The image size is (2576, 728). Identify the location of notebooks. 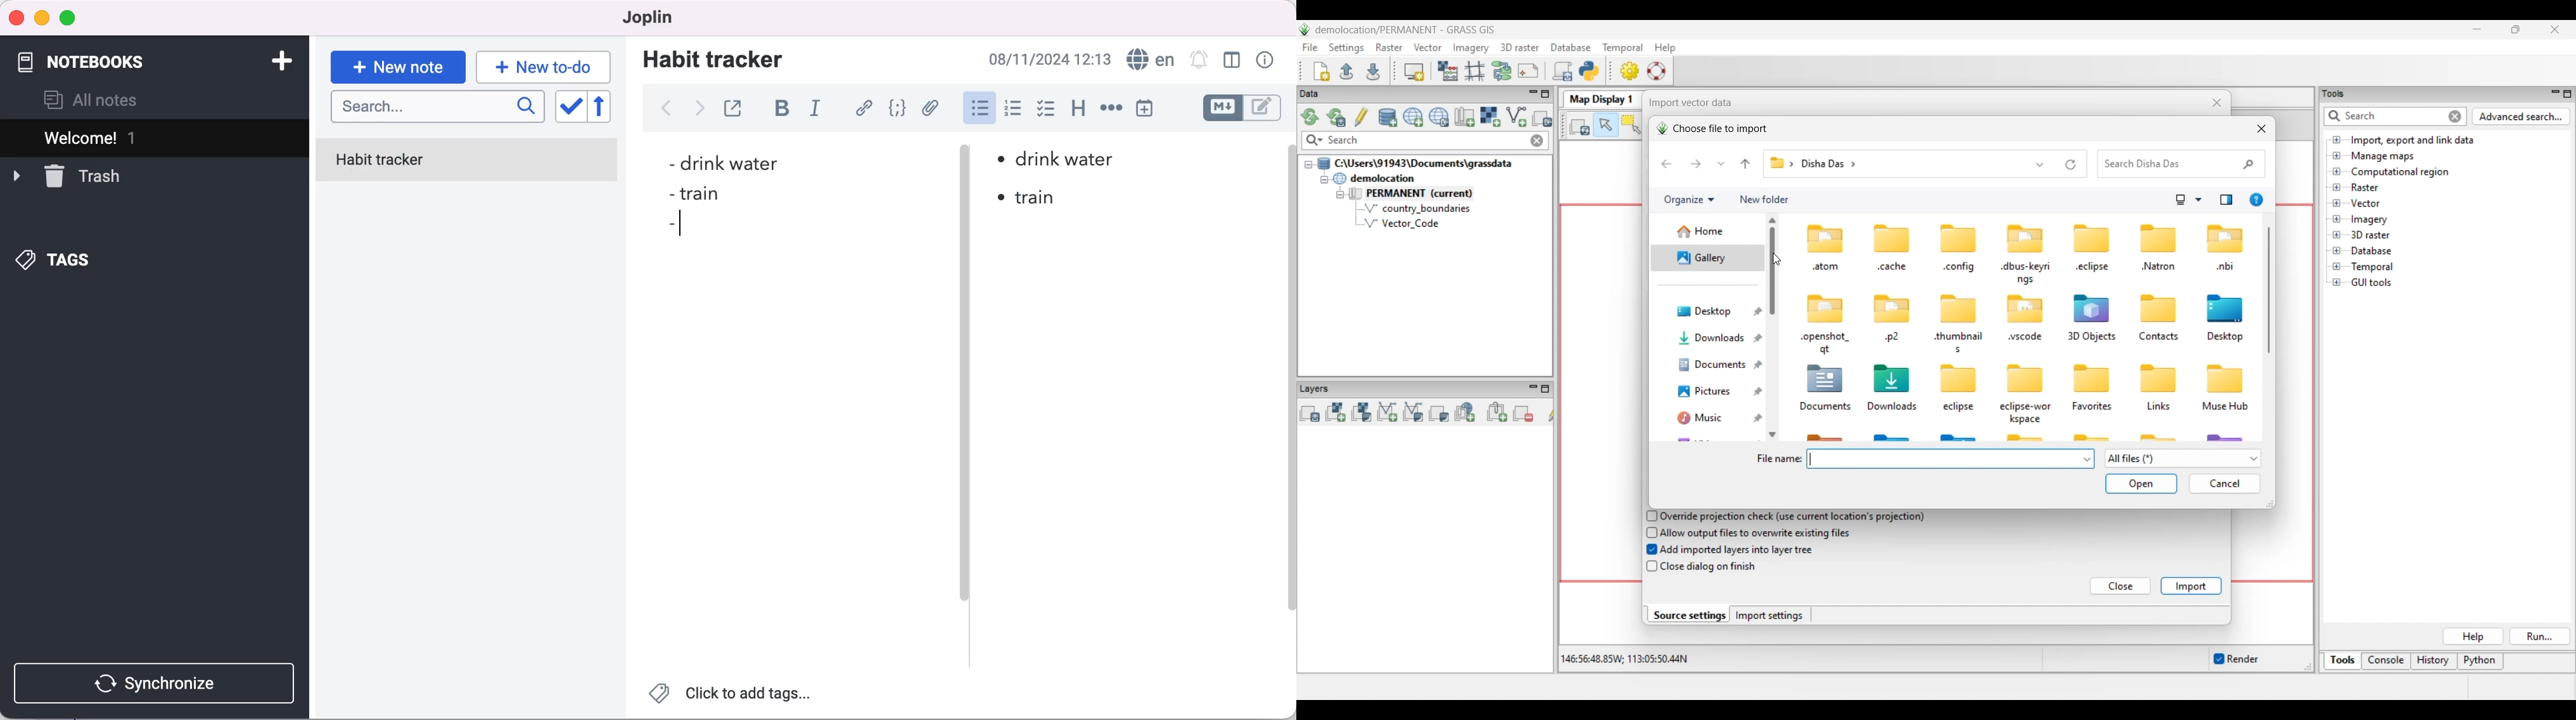
(101, 56).